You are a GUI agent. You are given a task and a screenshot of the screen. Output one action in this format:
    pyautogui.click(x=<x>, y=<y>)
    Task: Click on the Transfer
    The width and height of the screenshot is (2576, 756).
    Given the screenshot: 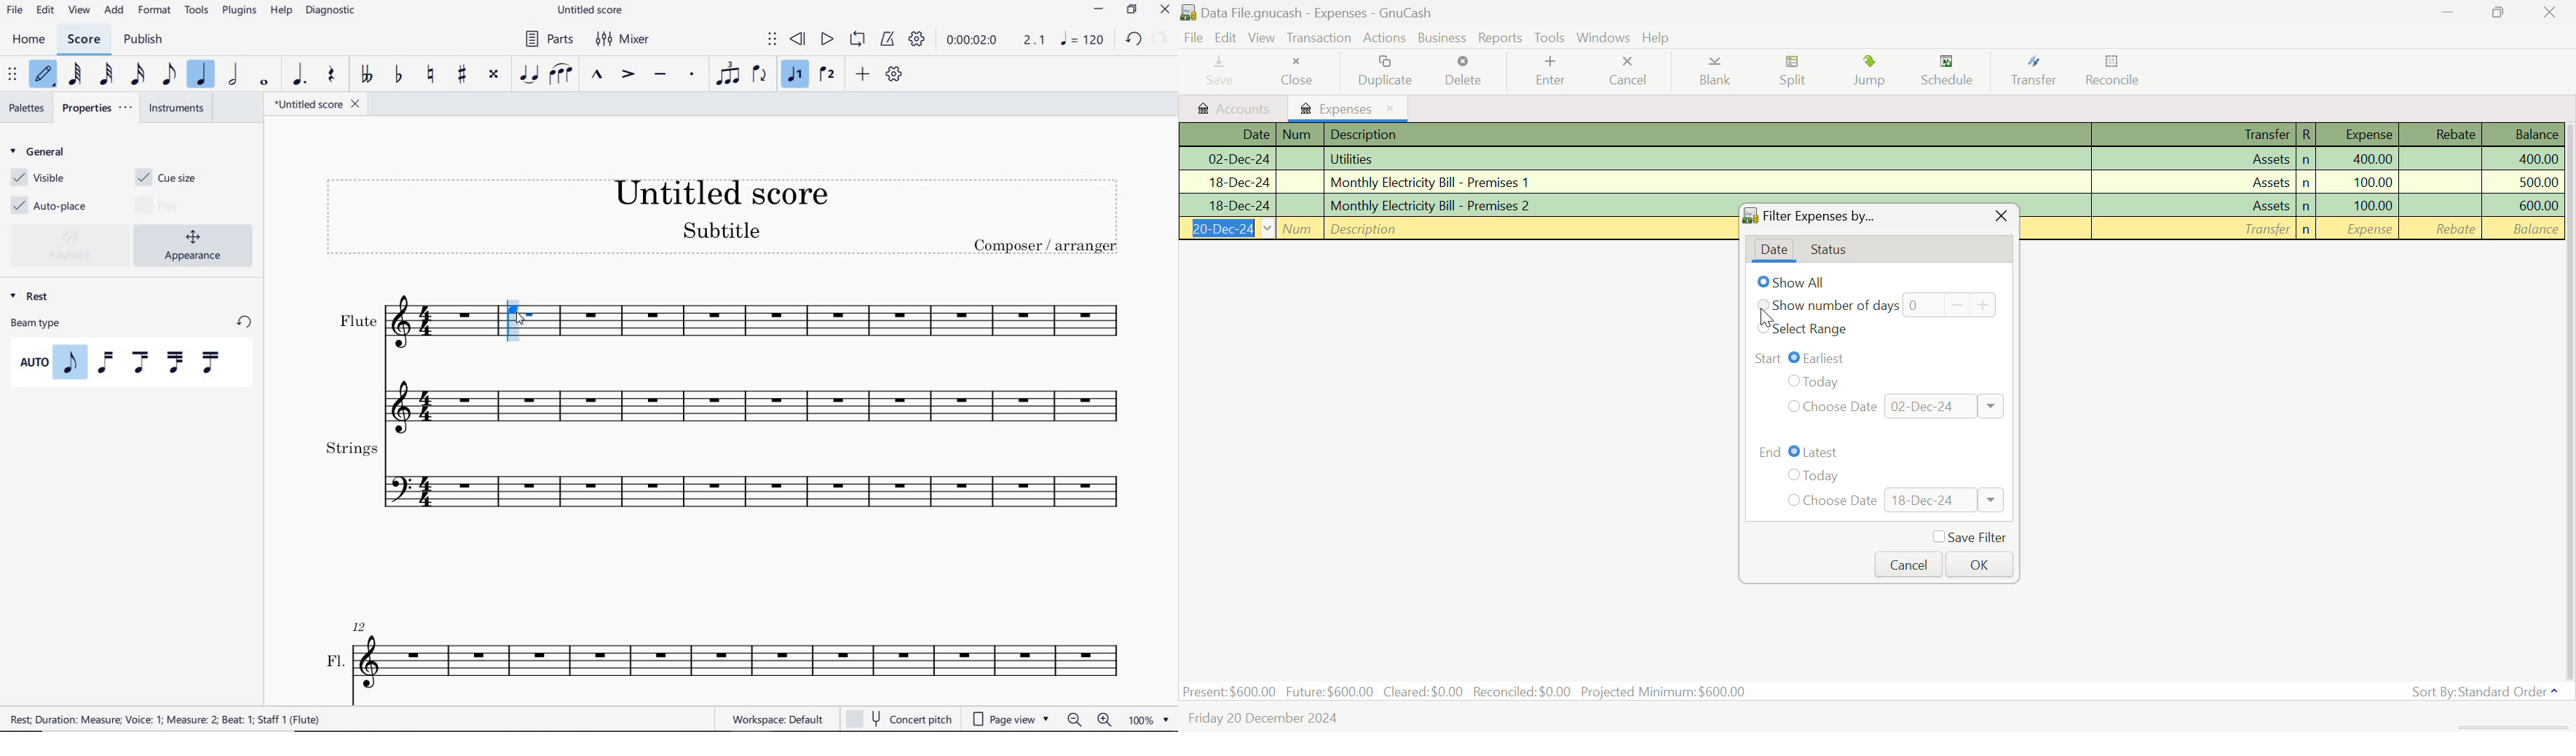 What is the action you would take?
    pyautogui.click(x=2039, y=71)
    